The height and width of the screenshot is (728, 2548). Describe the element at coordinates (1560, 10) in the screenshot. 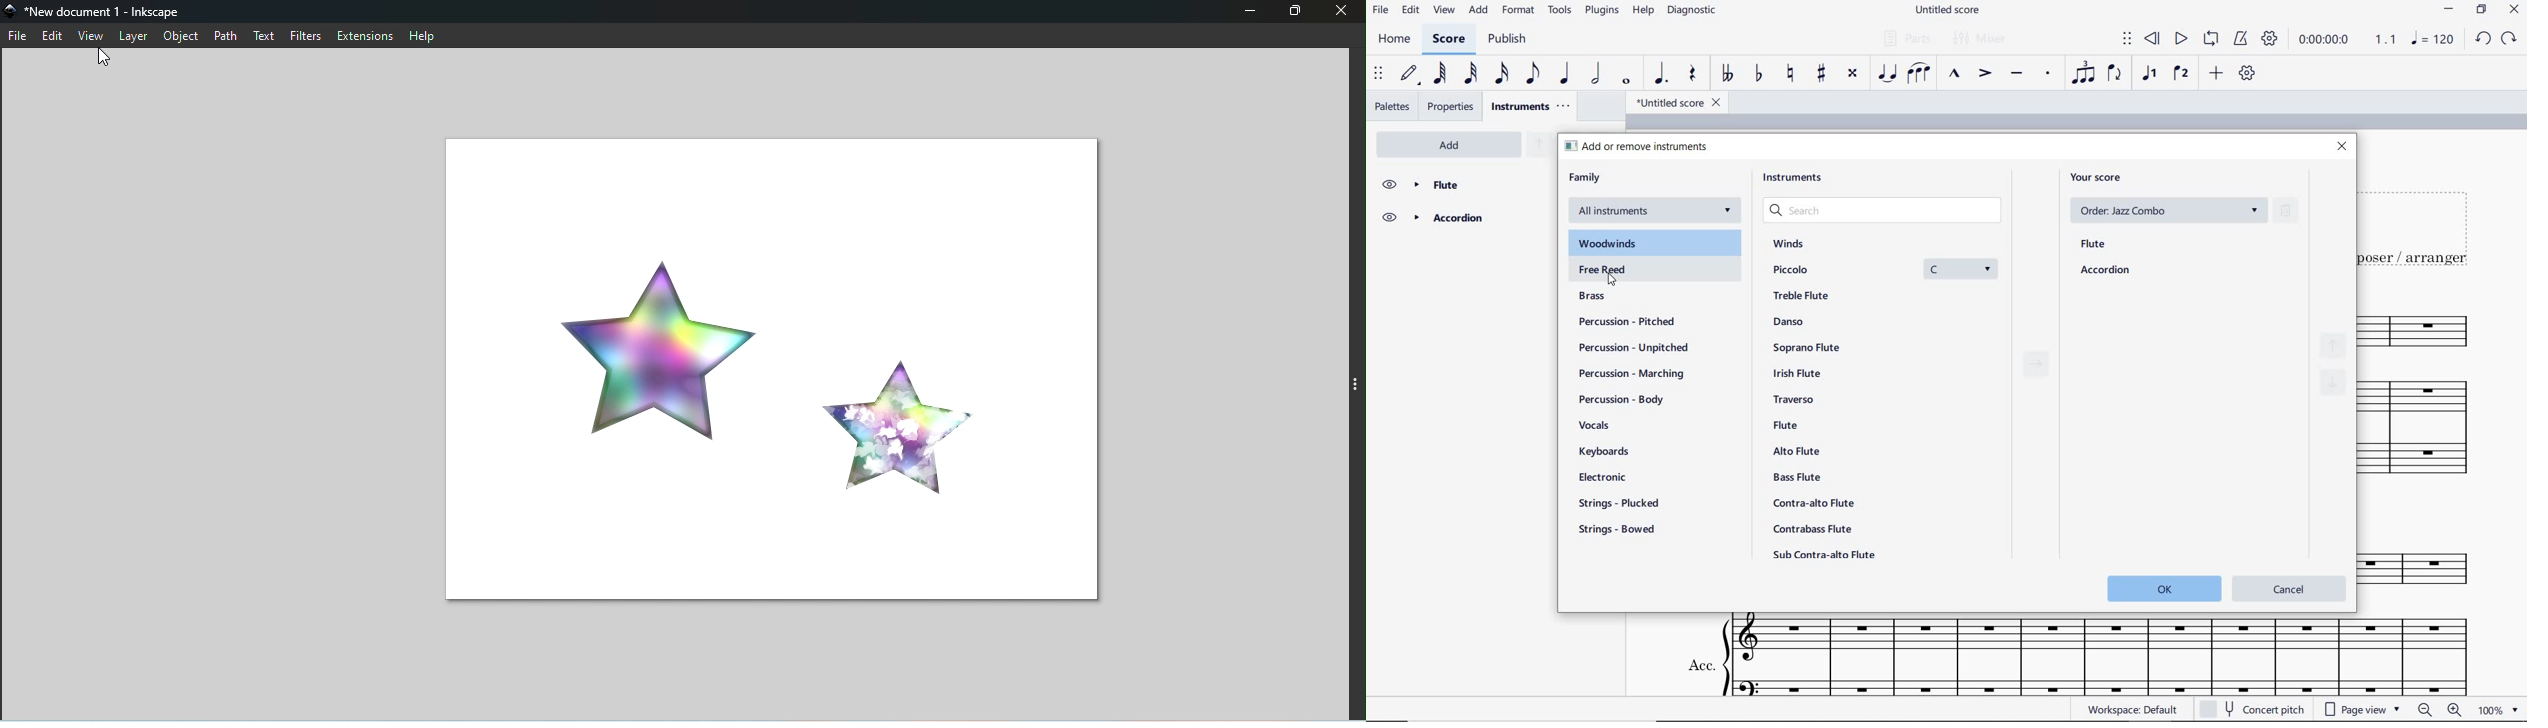

I see `TOOLS` at that location.